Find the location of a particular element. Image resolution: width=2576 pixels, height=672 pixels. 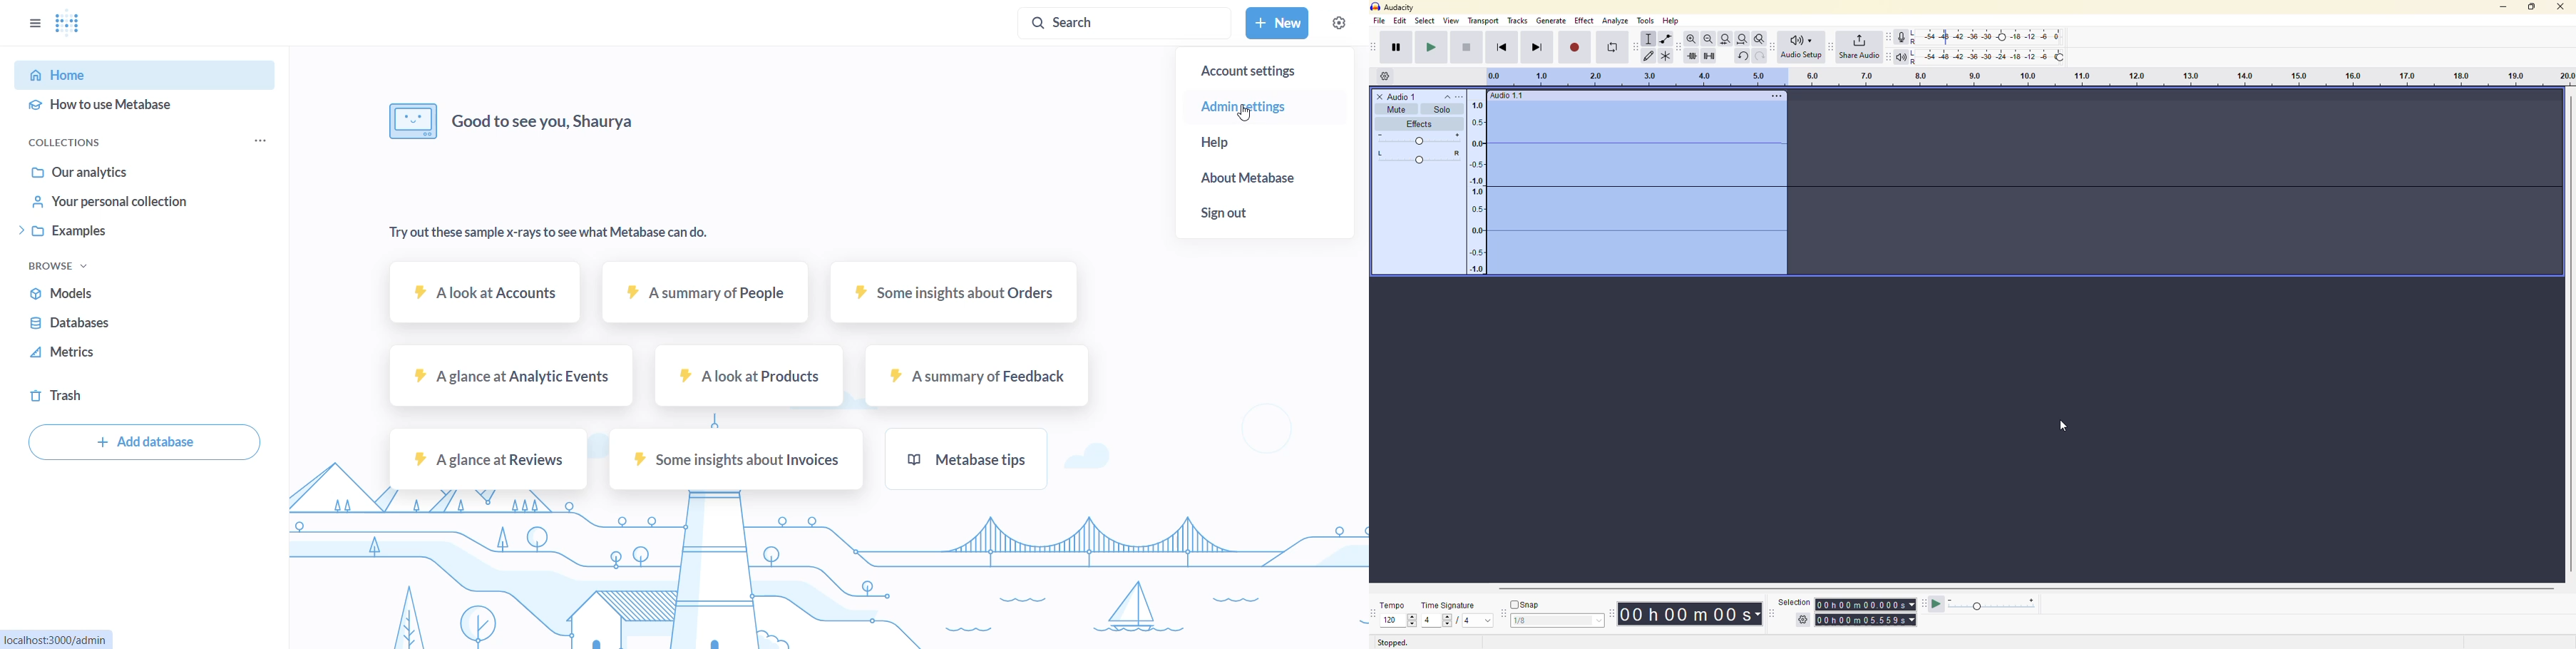

time is located at coordinates (1868, 619).